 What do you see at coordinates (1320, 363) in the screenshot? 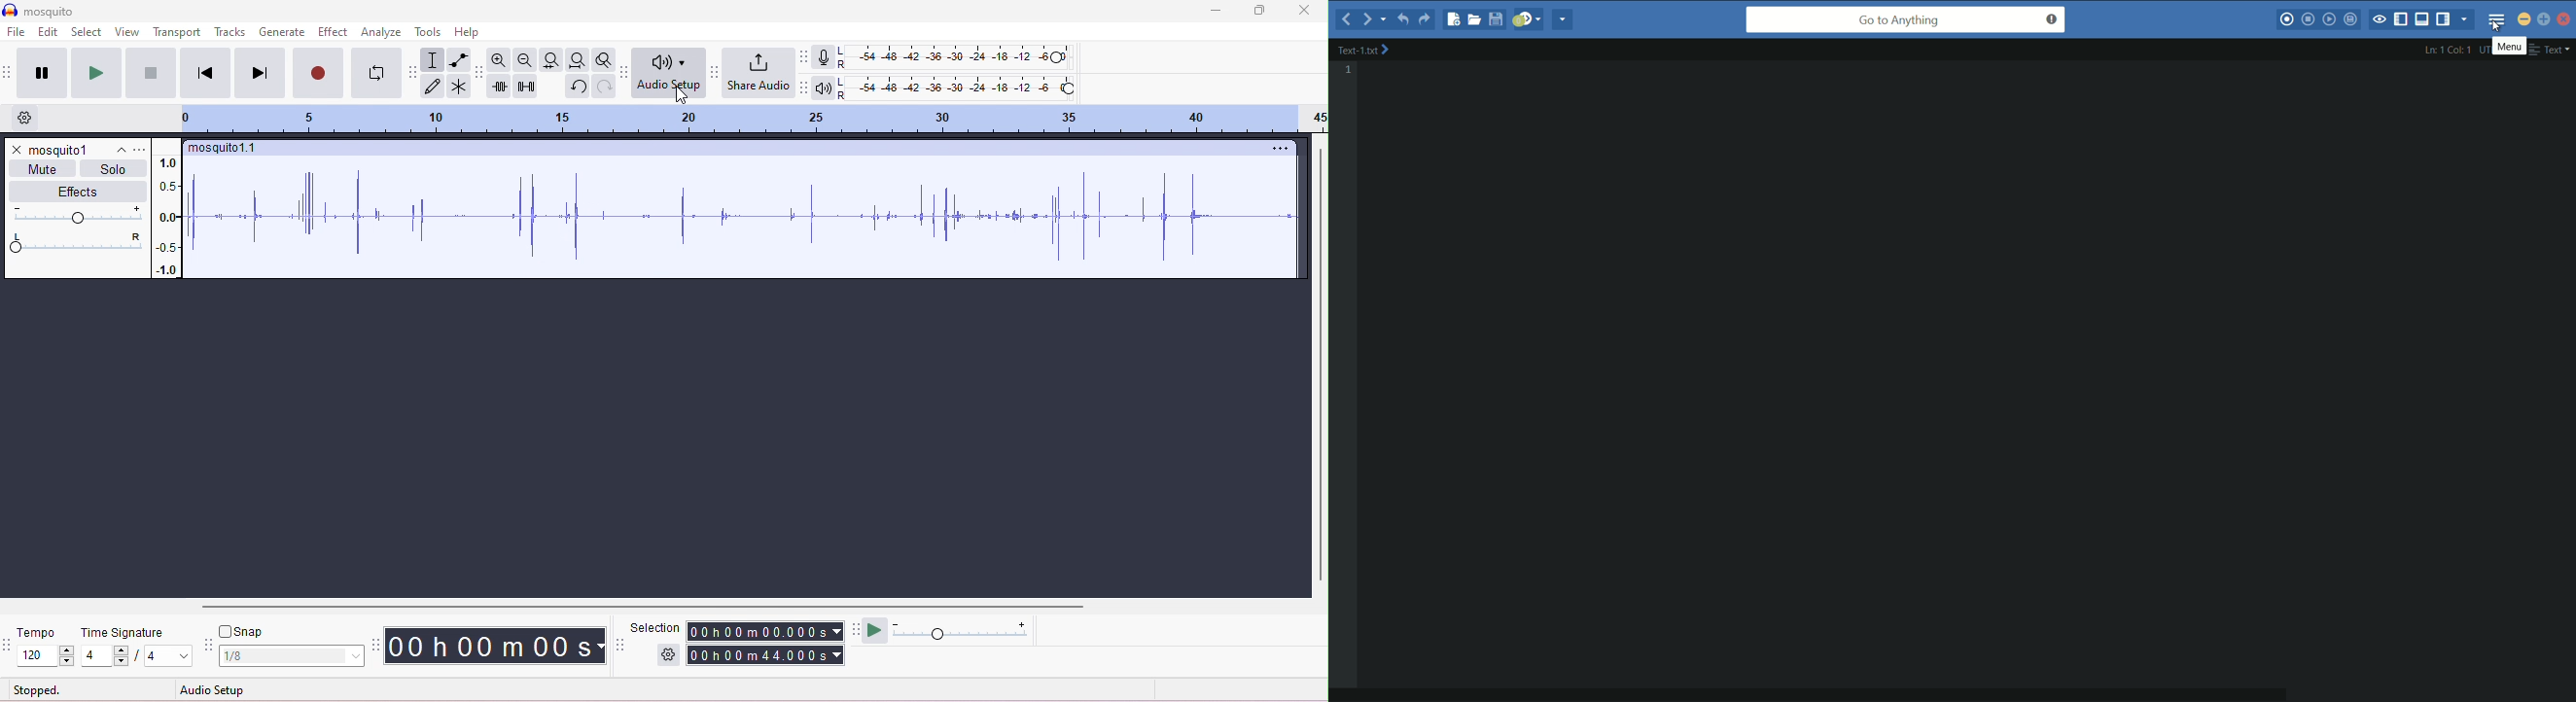
I see `vertical scroll bar` at bounding box center [1320, 363].